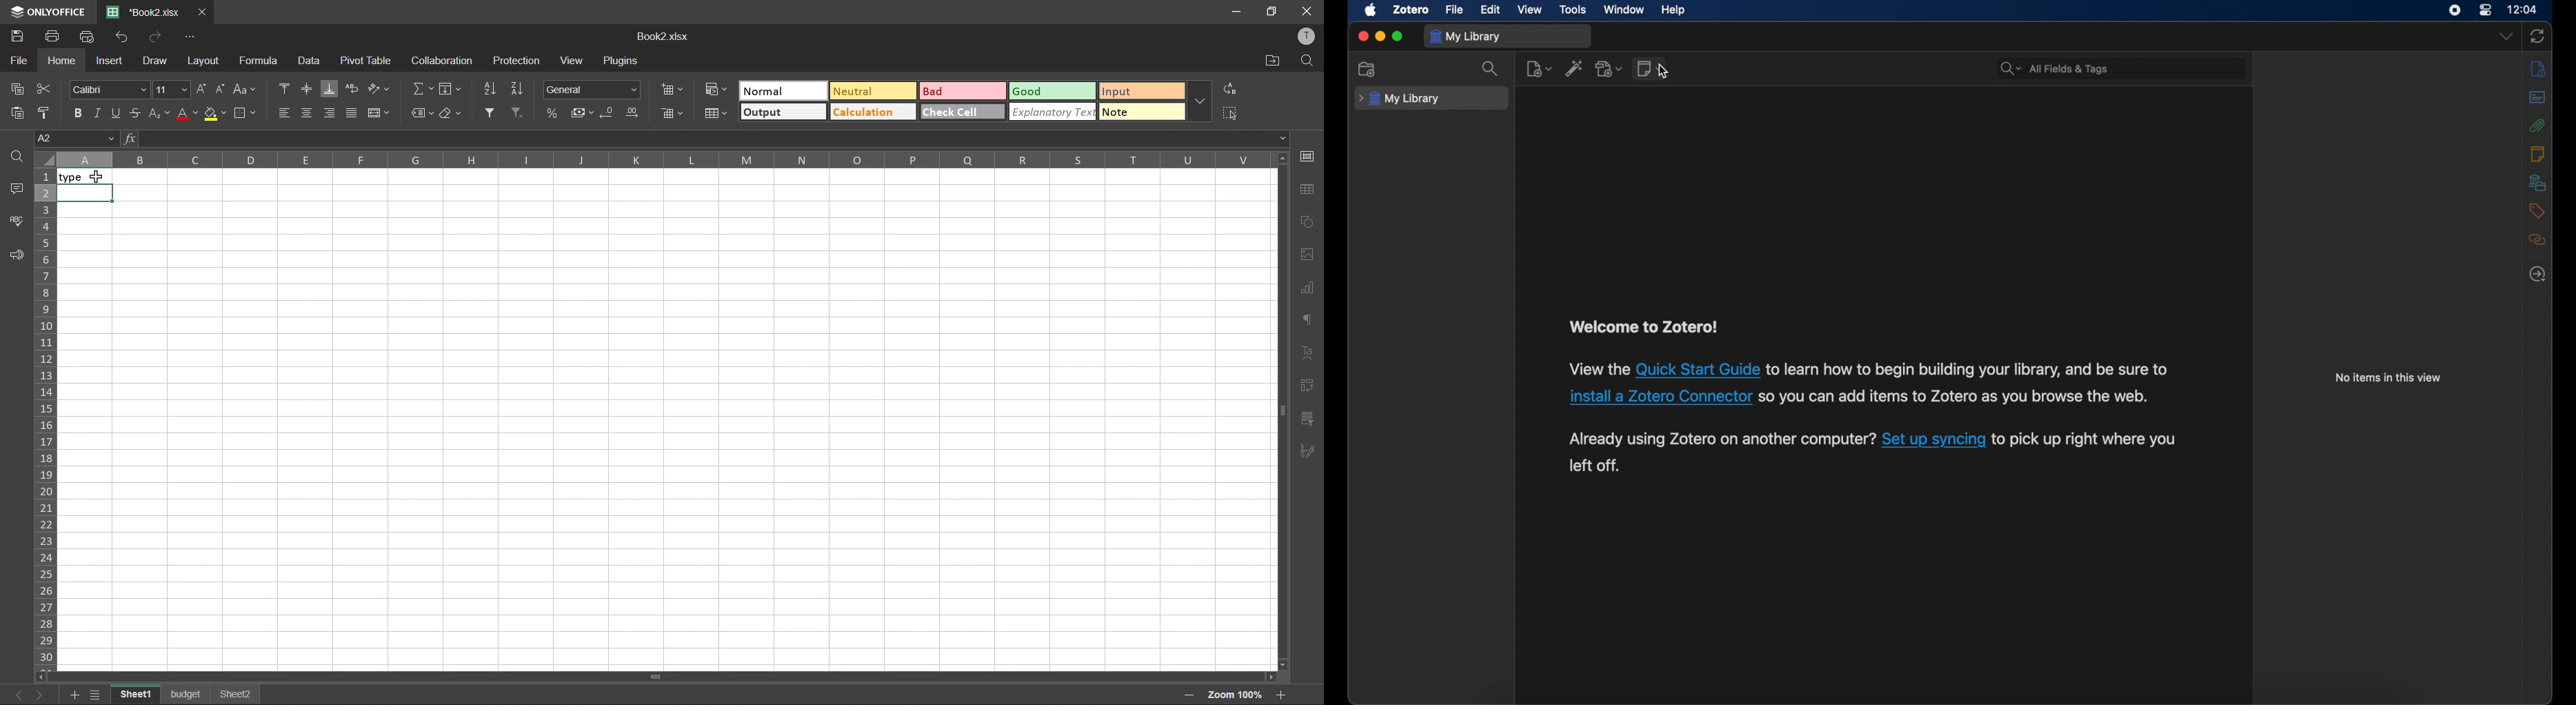 Image resolution: width=2576 pixels, height=728 pixels. I want to click on accounting, so click(582, 113).